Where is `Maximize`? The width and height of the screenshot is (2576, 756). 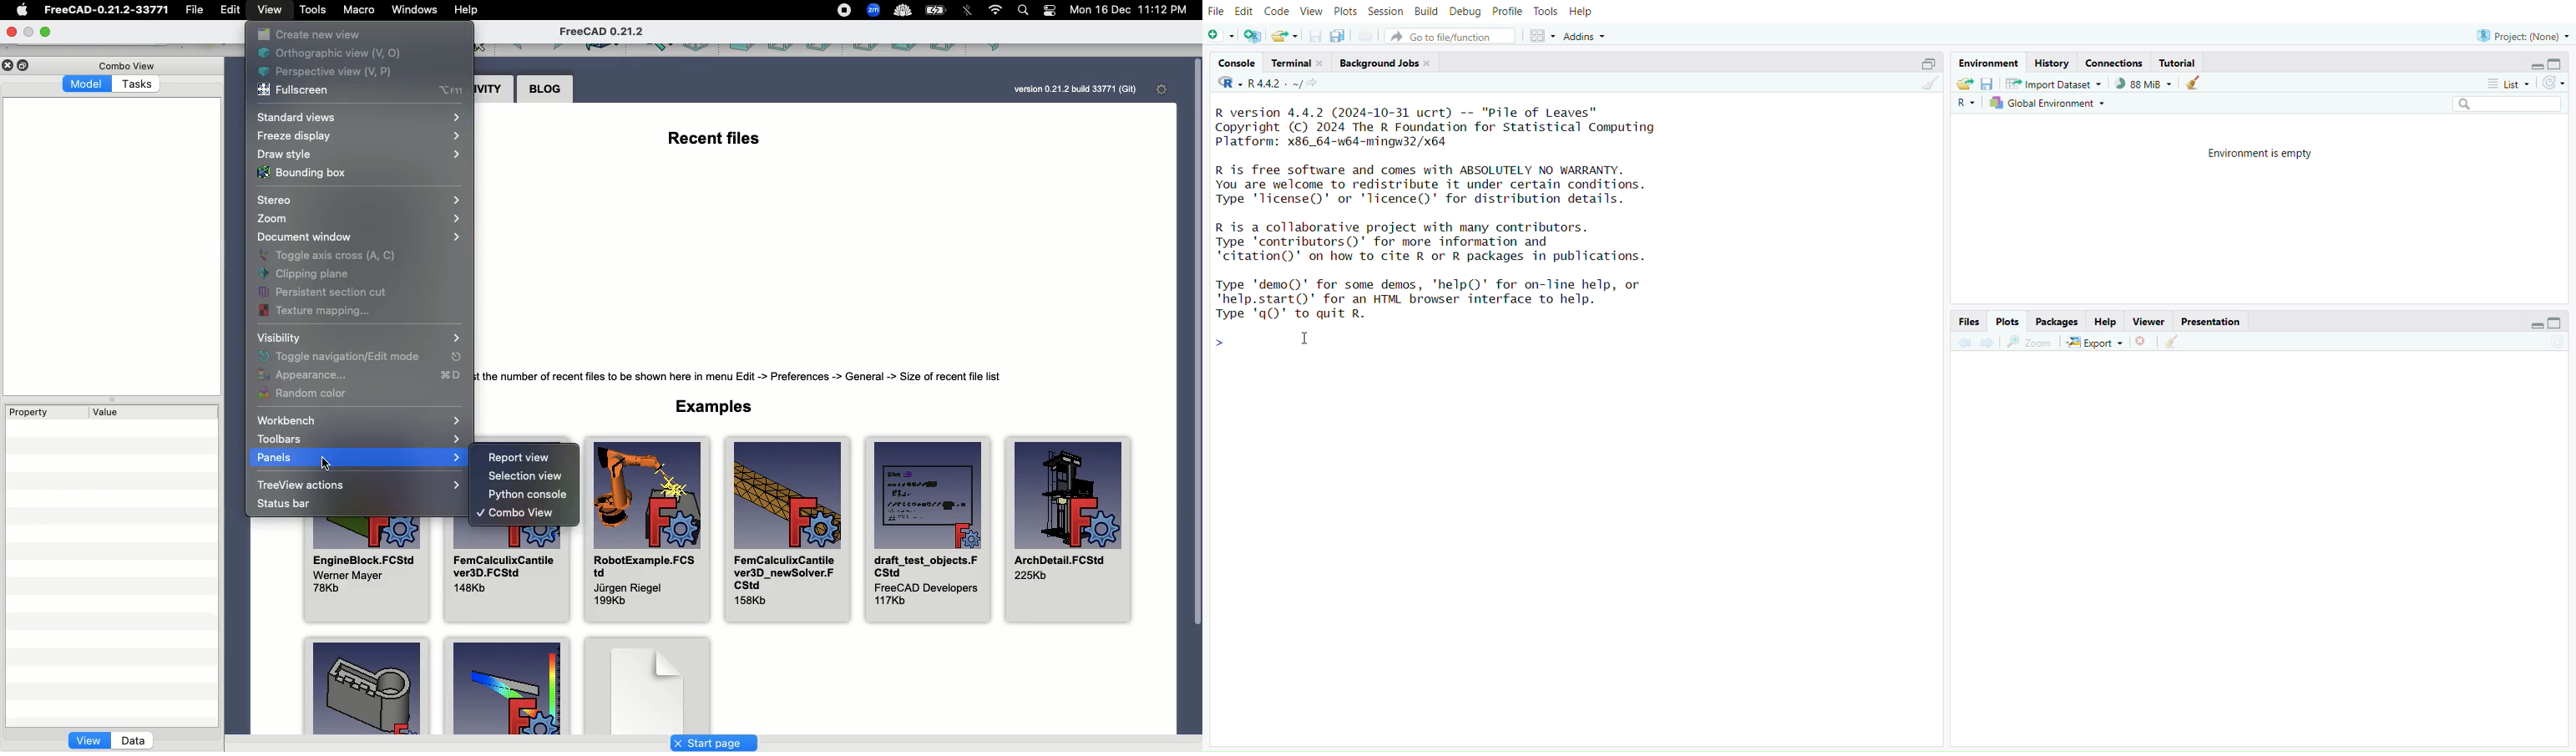 Maximize is located at coordinates (46, 31).